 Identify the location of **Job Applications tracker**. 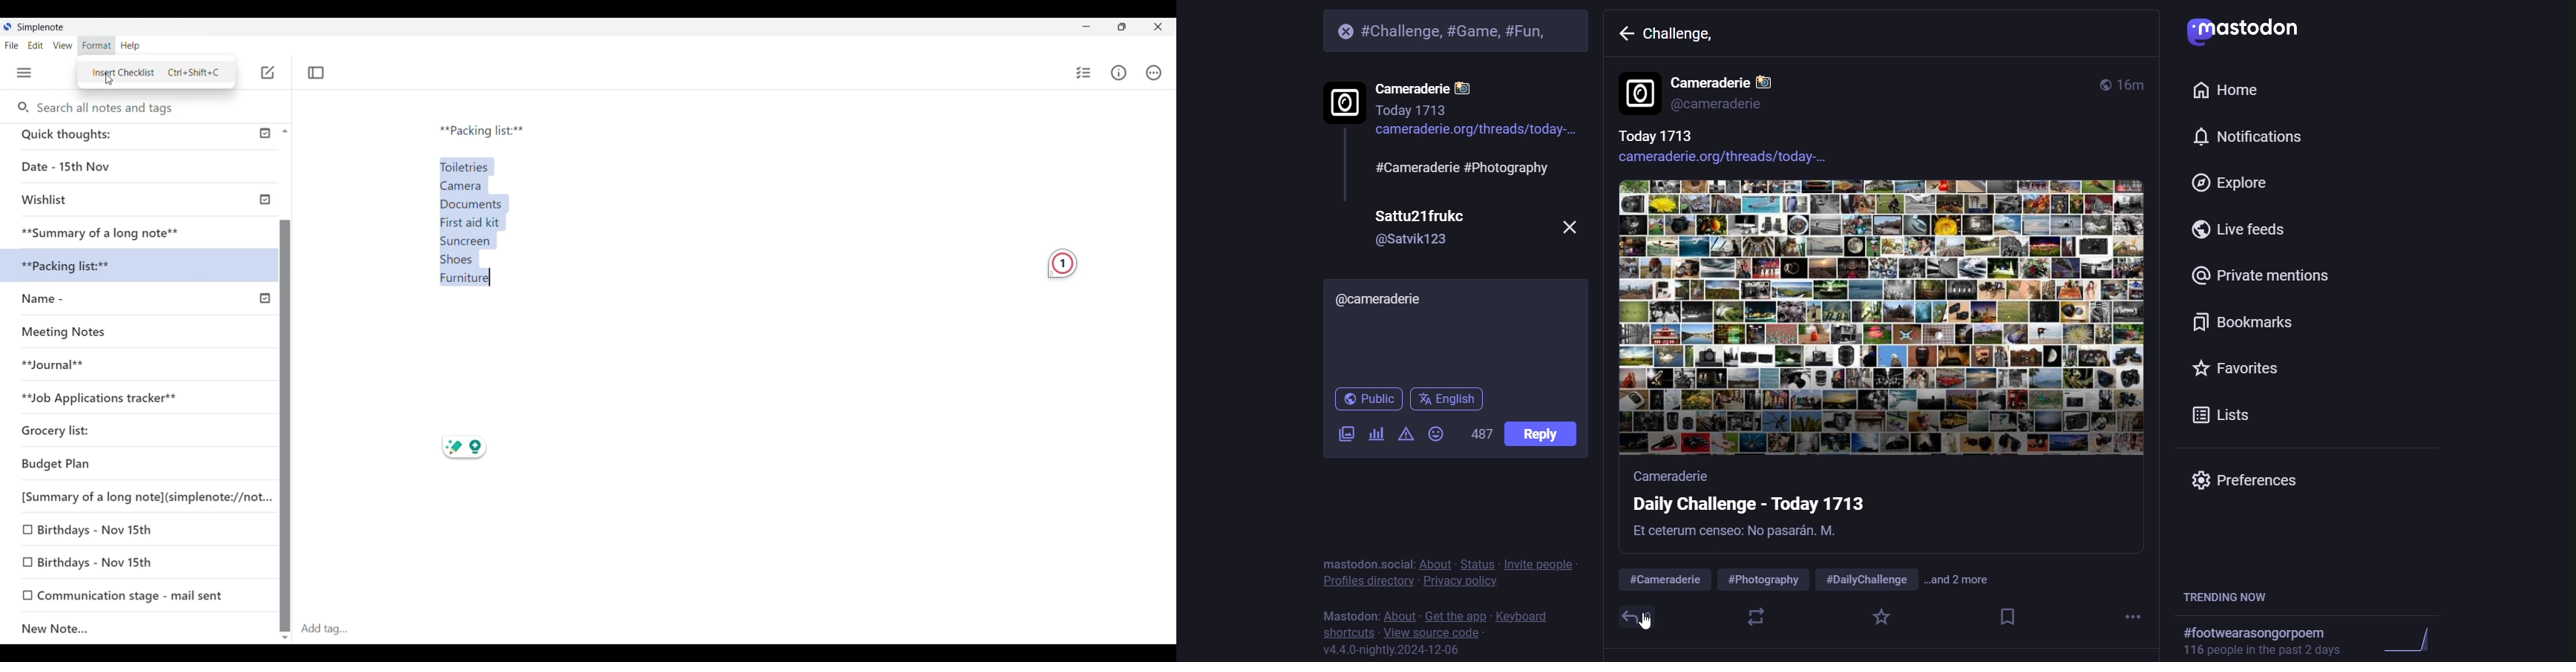
(126, 398).